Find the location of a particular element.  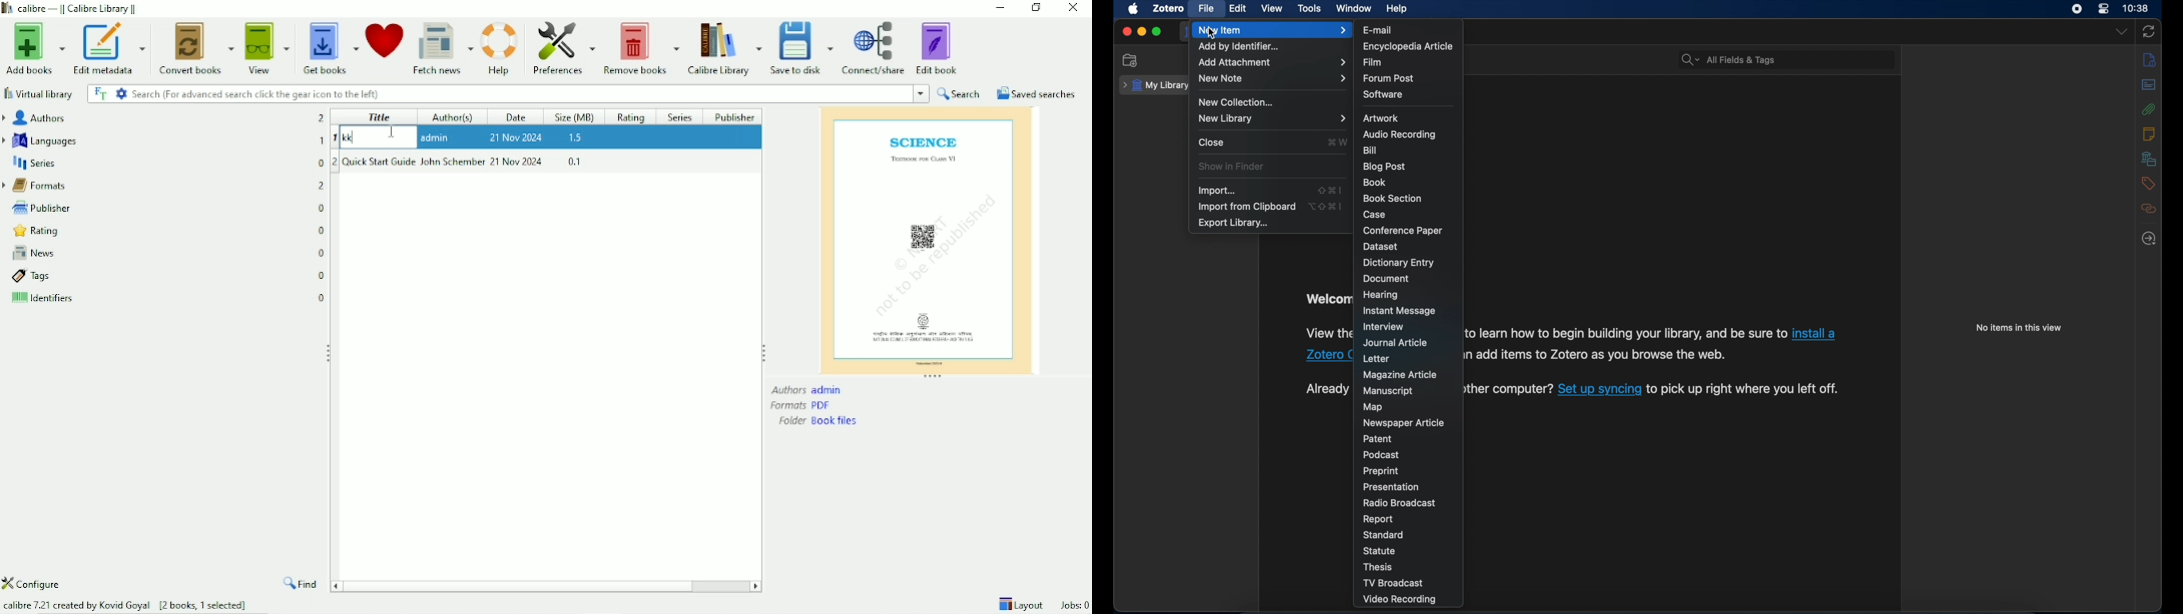

document is located at coordinates (1385, 279).